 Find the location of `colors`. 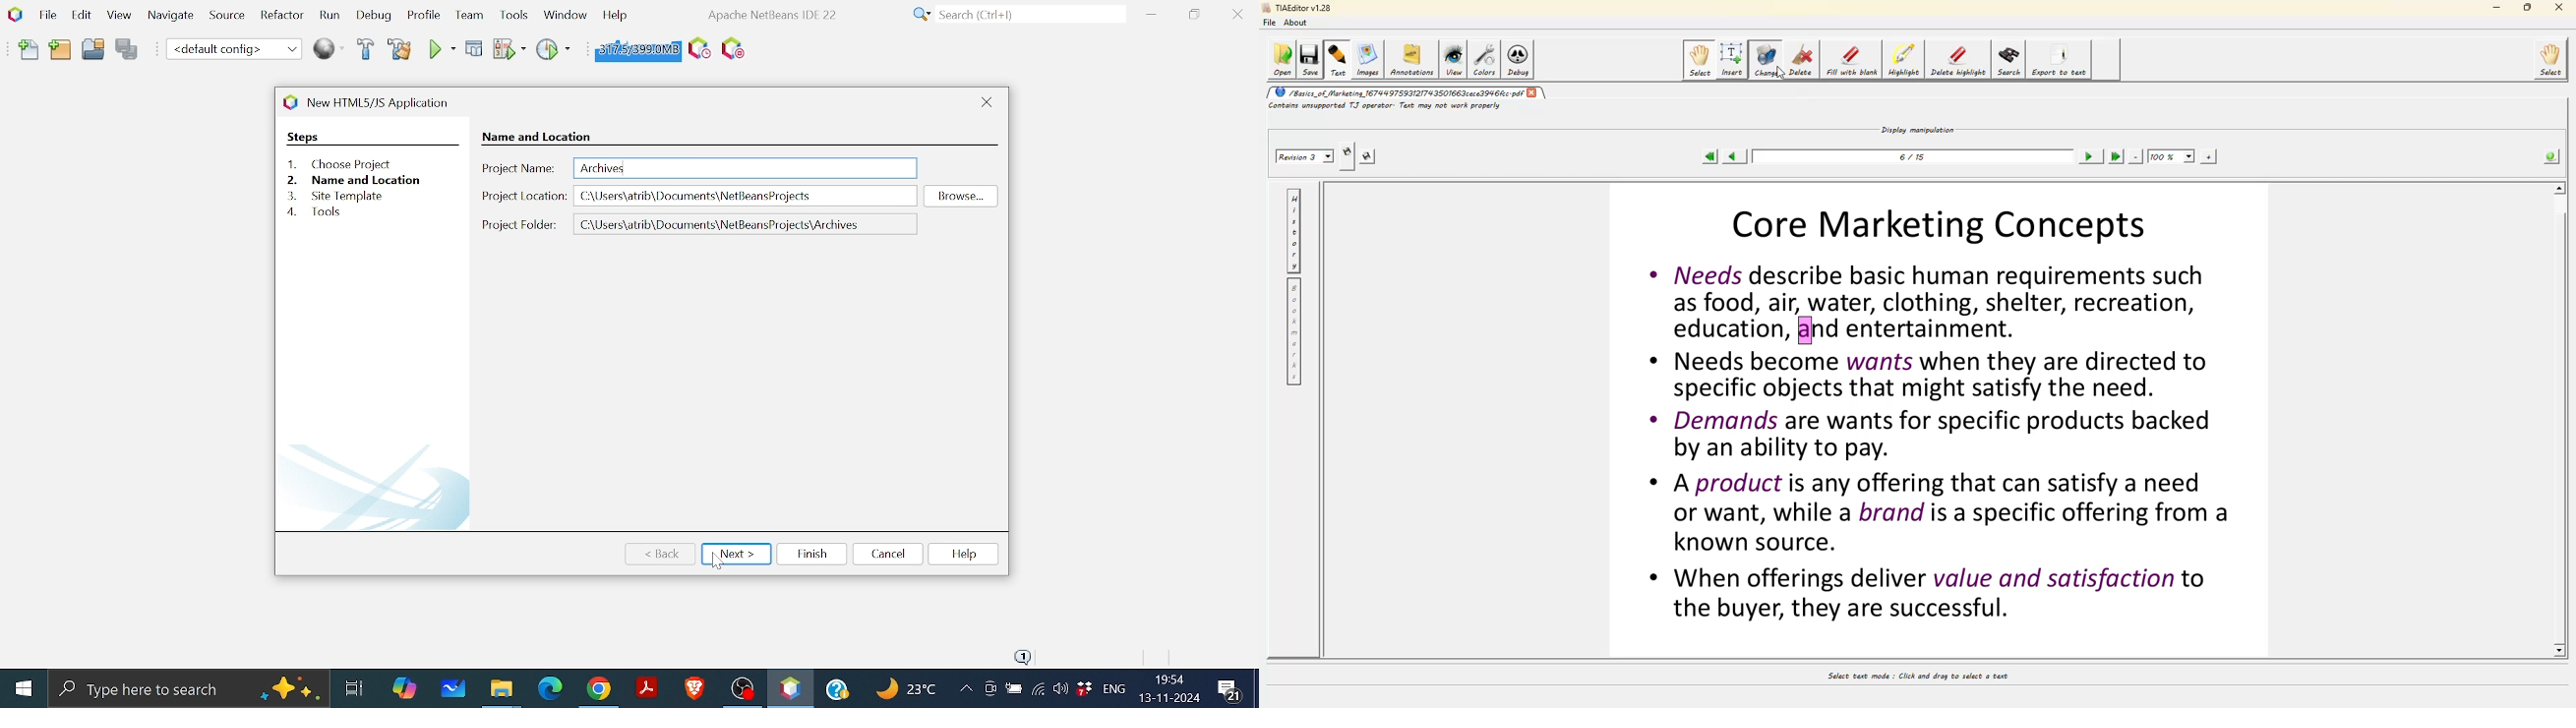

colors is located at coordinates (1483, 59).